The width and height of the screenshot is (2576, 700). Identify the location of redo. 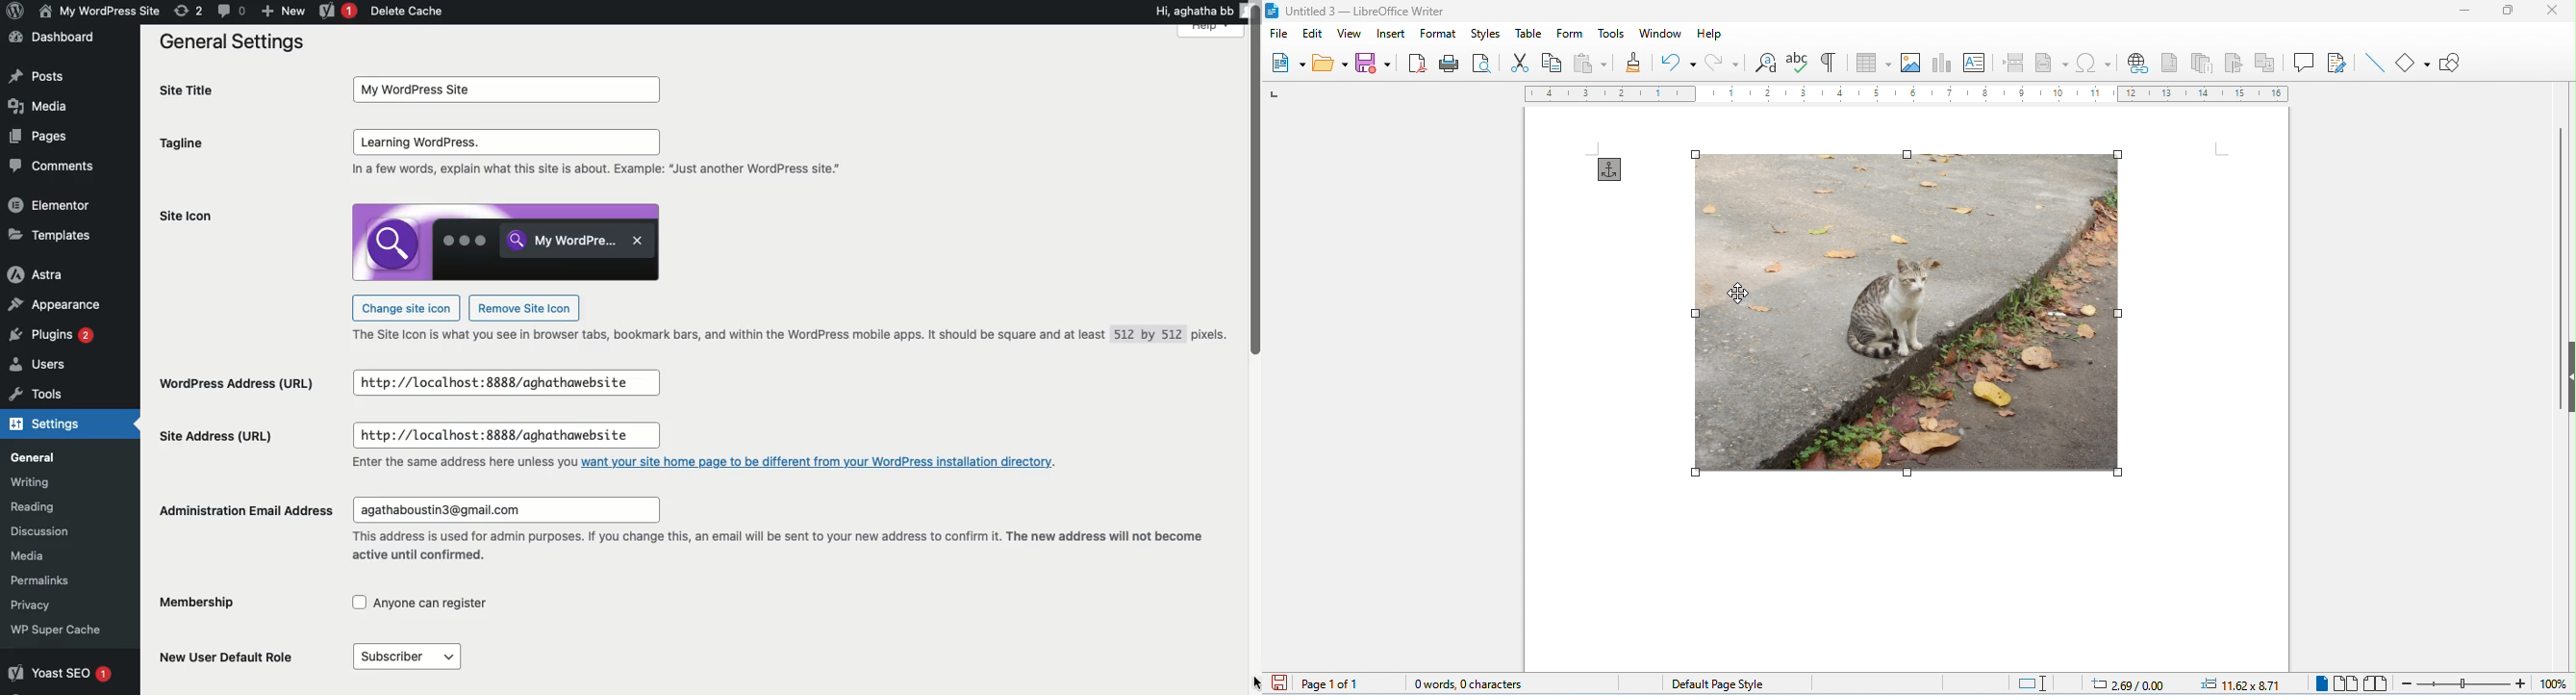
(1720, 62).